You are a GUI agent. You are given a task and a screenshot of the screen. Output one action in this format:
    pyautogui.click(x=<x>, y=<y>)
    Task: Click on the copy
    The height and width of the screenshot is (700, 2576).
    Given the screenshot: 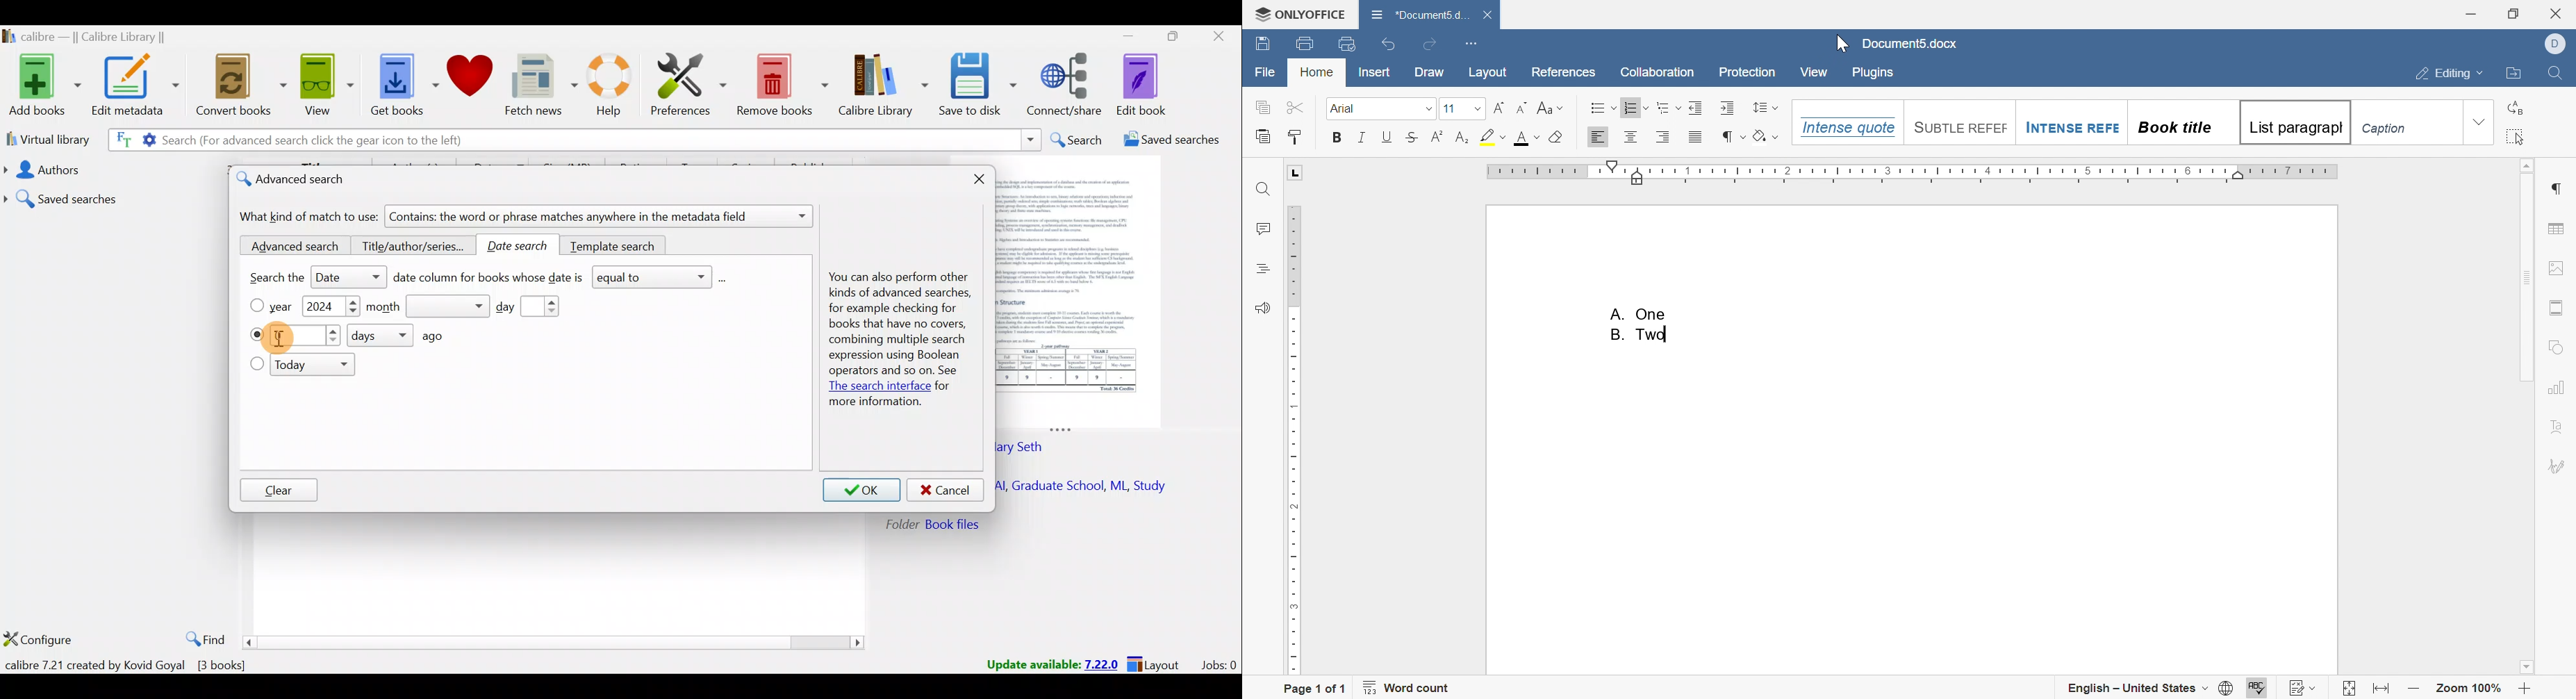 What is the action you would take?
    pyautogui.click(x=1263, y=107)
    